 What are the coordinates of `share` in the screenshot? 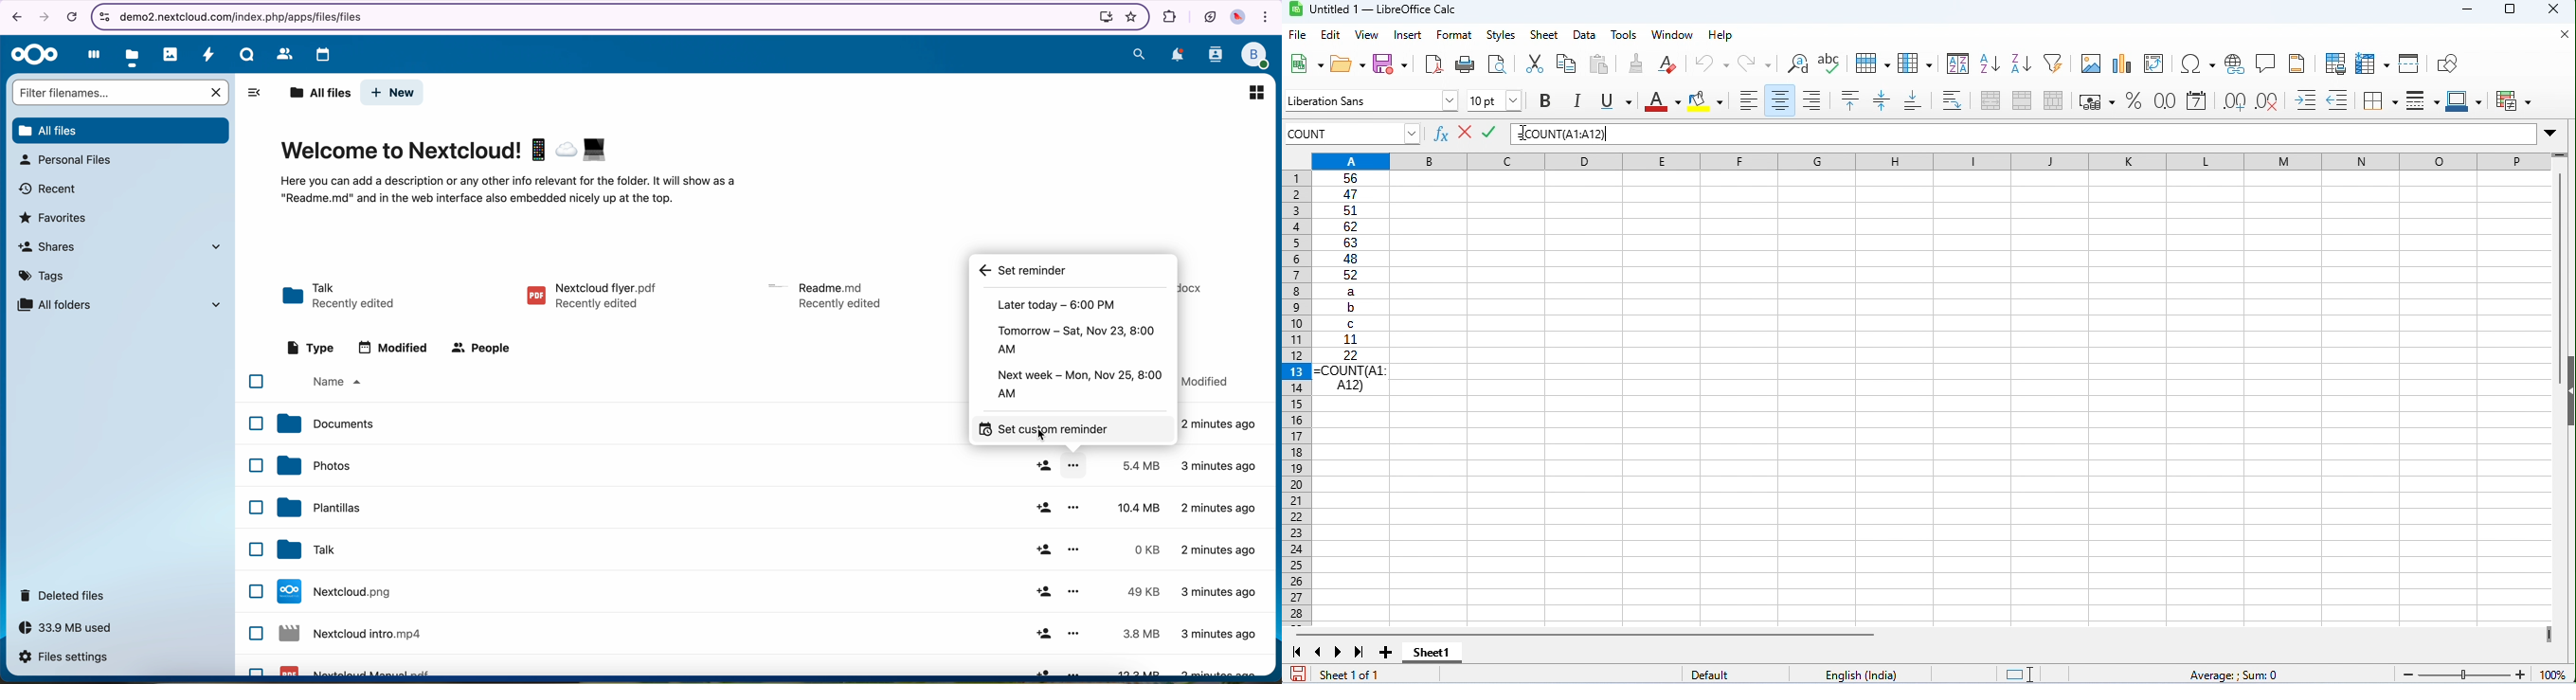 It's located at (1042, 592).